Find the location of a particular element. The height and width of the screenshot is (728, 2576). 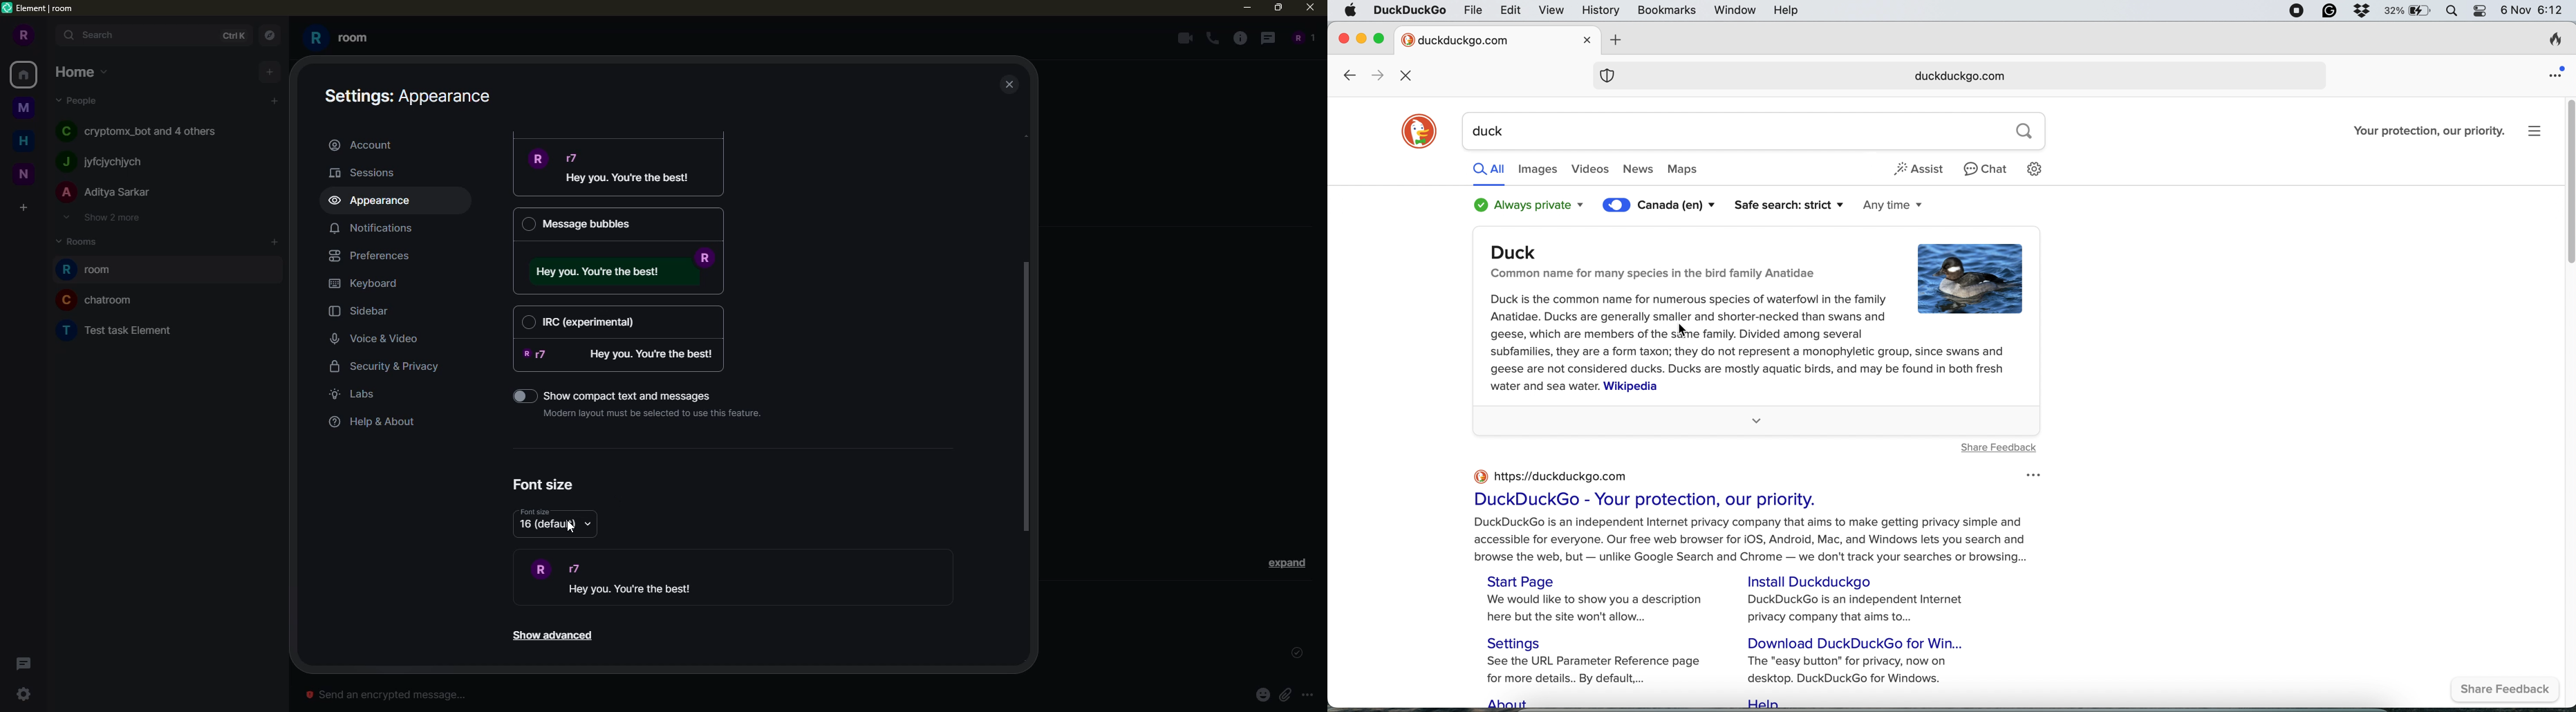

voice call is located at coordinates (1214, 39).